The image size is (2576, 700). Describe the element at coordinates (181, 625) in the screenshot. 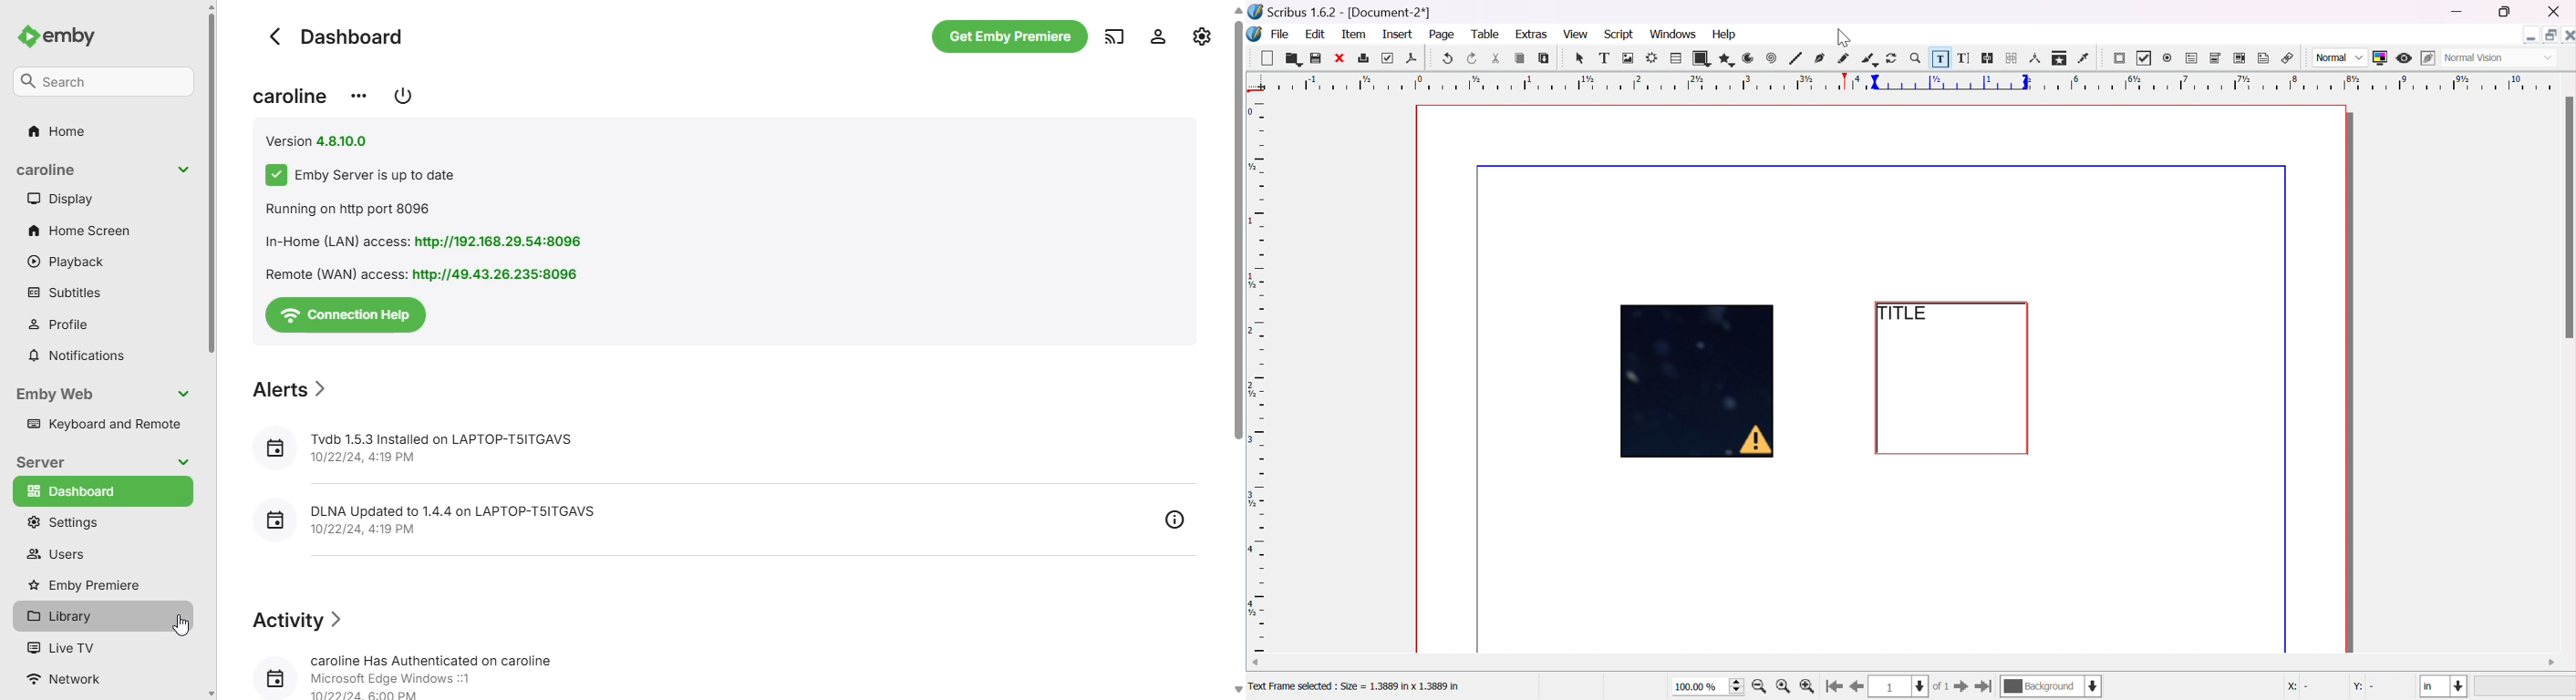

I see `cursor` at that location.